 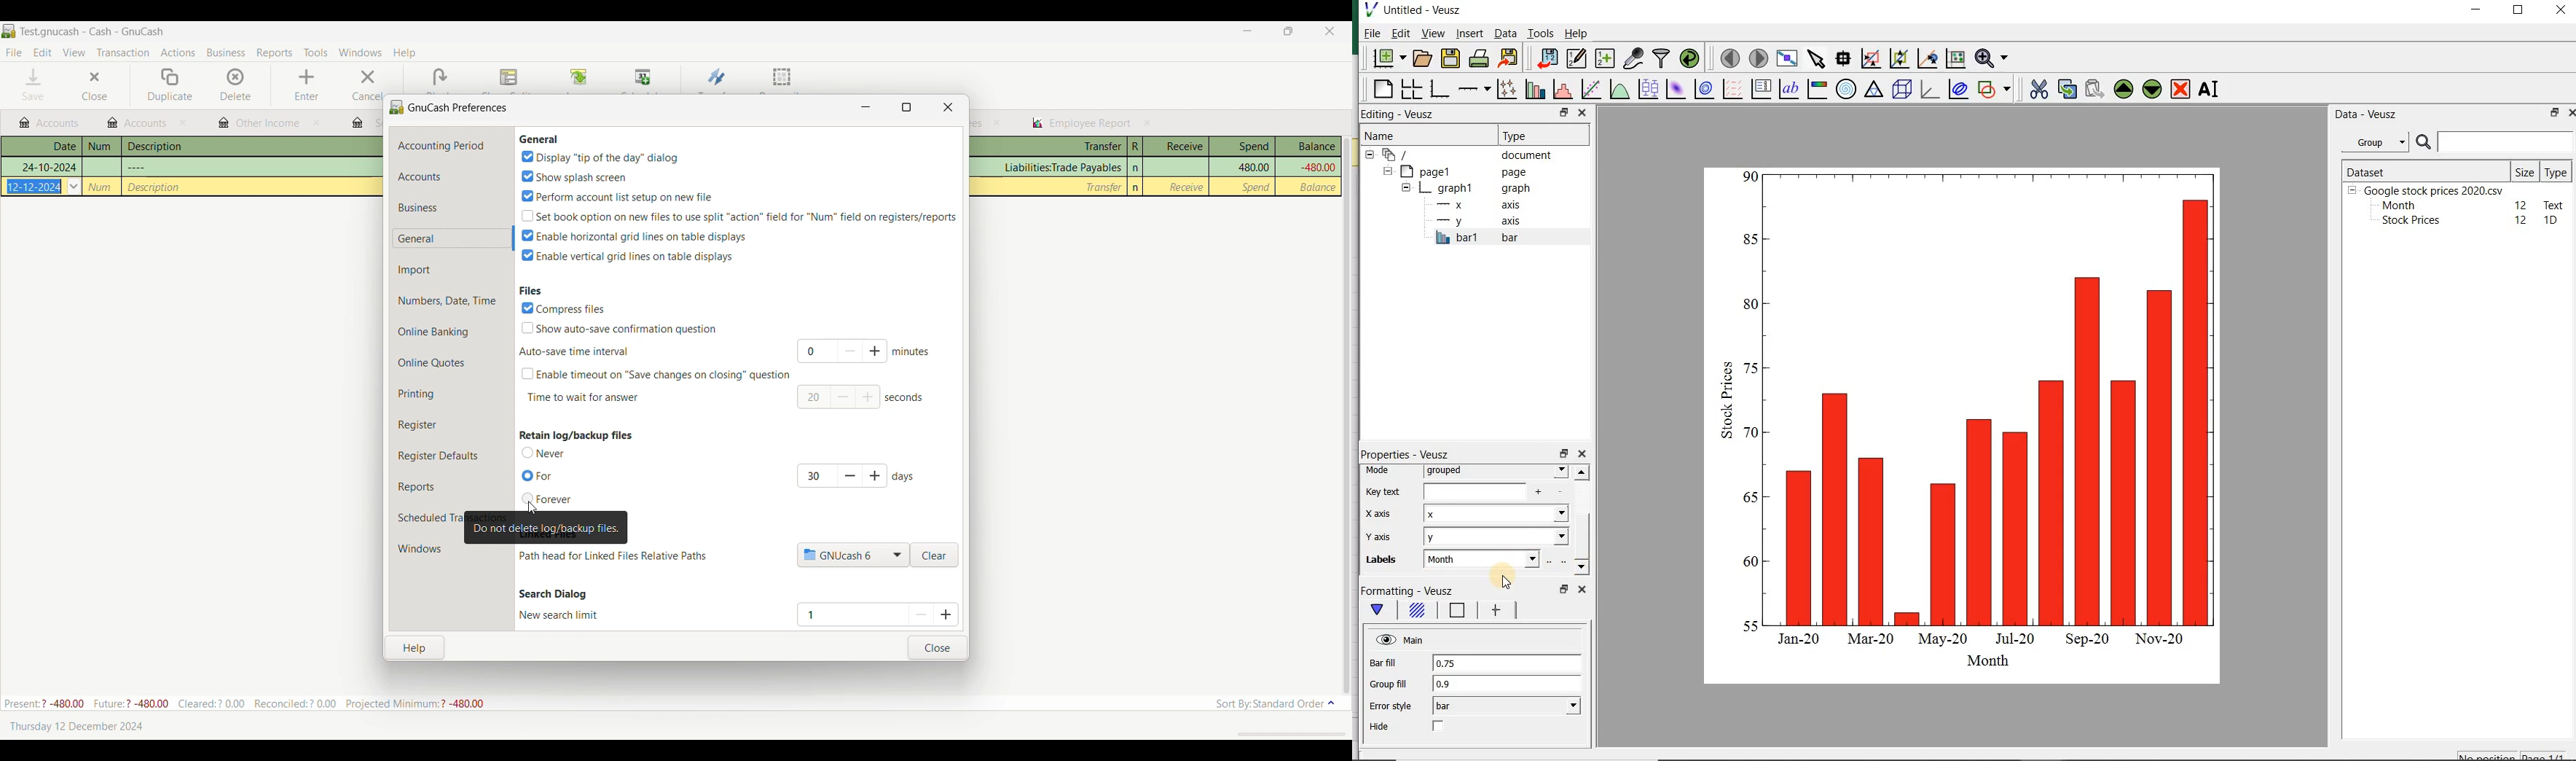 I want to click on File menu, so click(x=13, y=53).